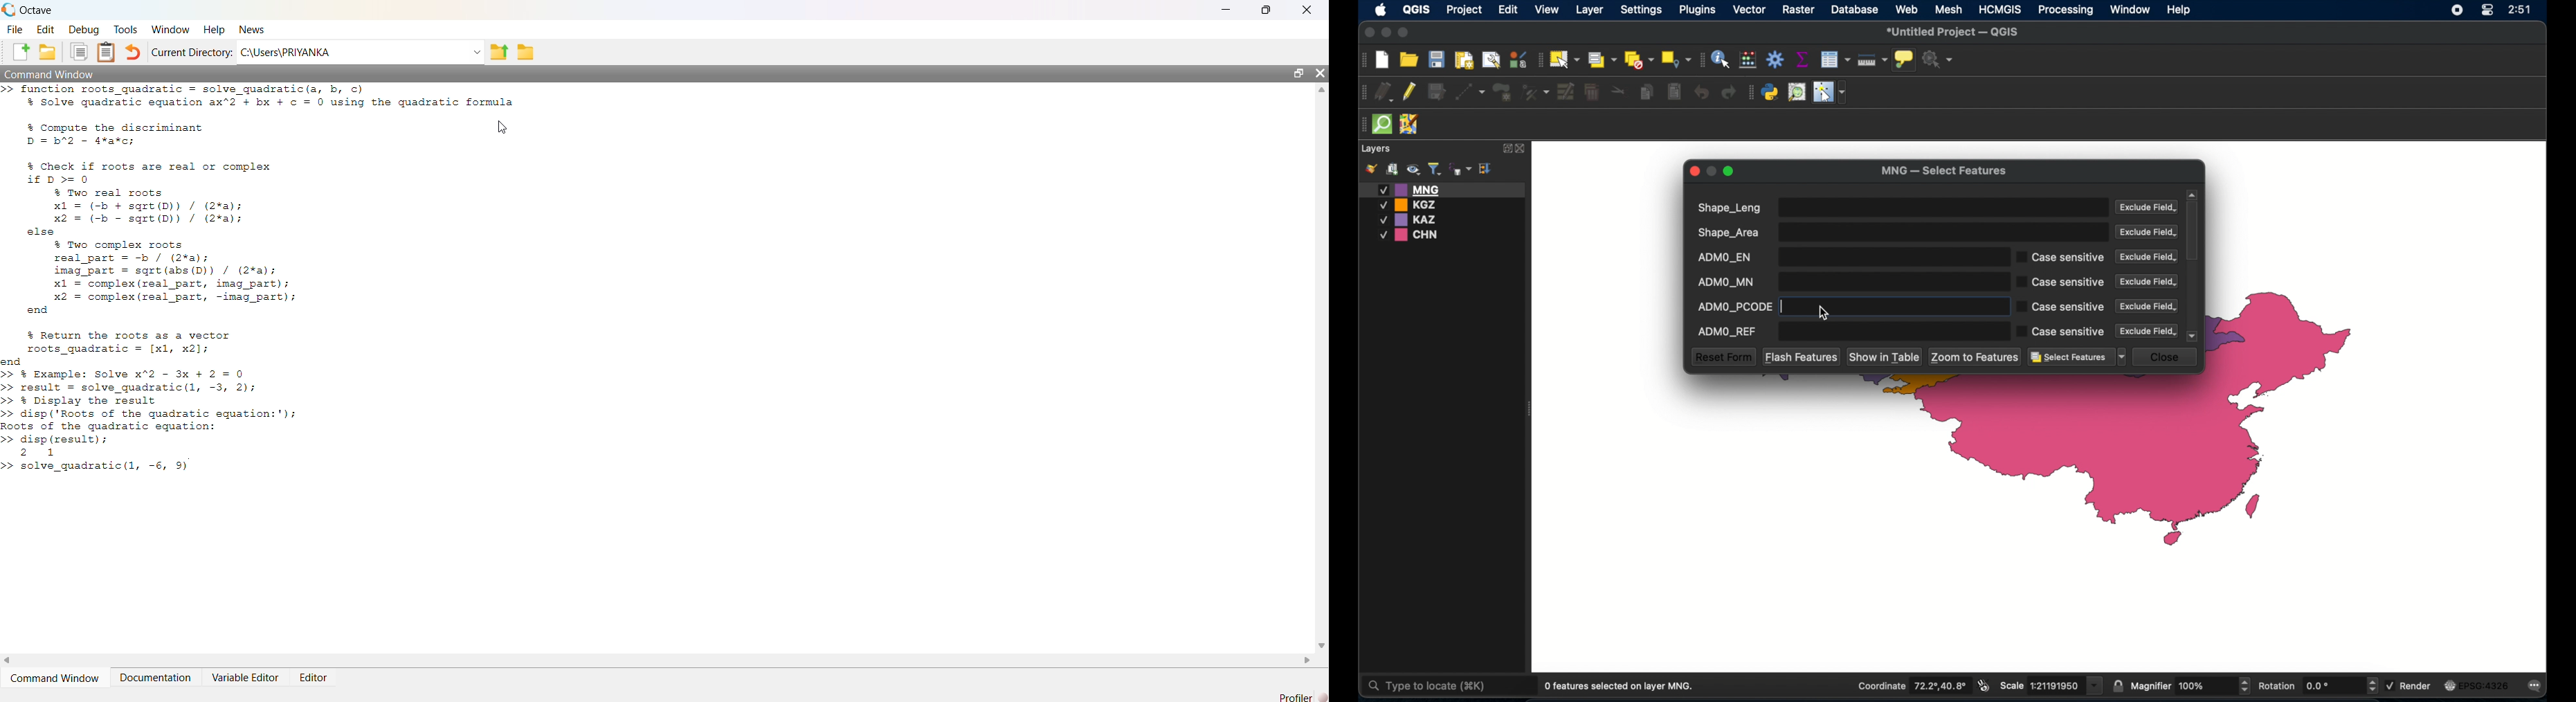  Describe the element at coordinates (1699, 10) in the screenshot. I see `plugins` at that location.